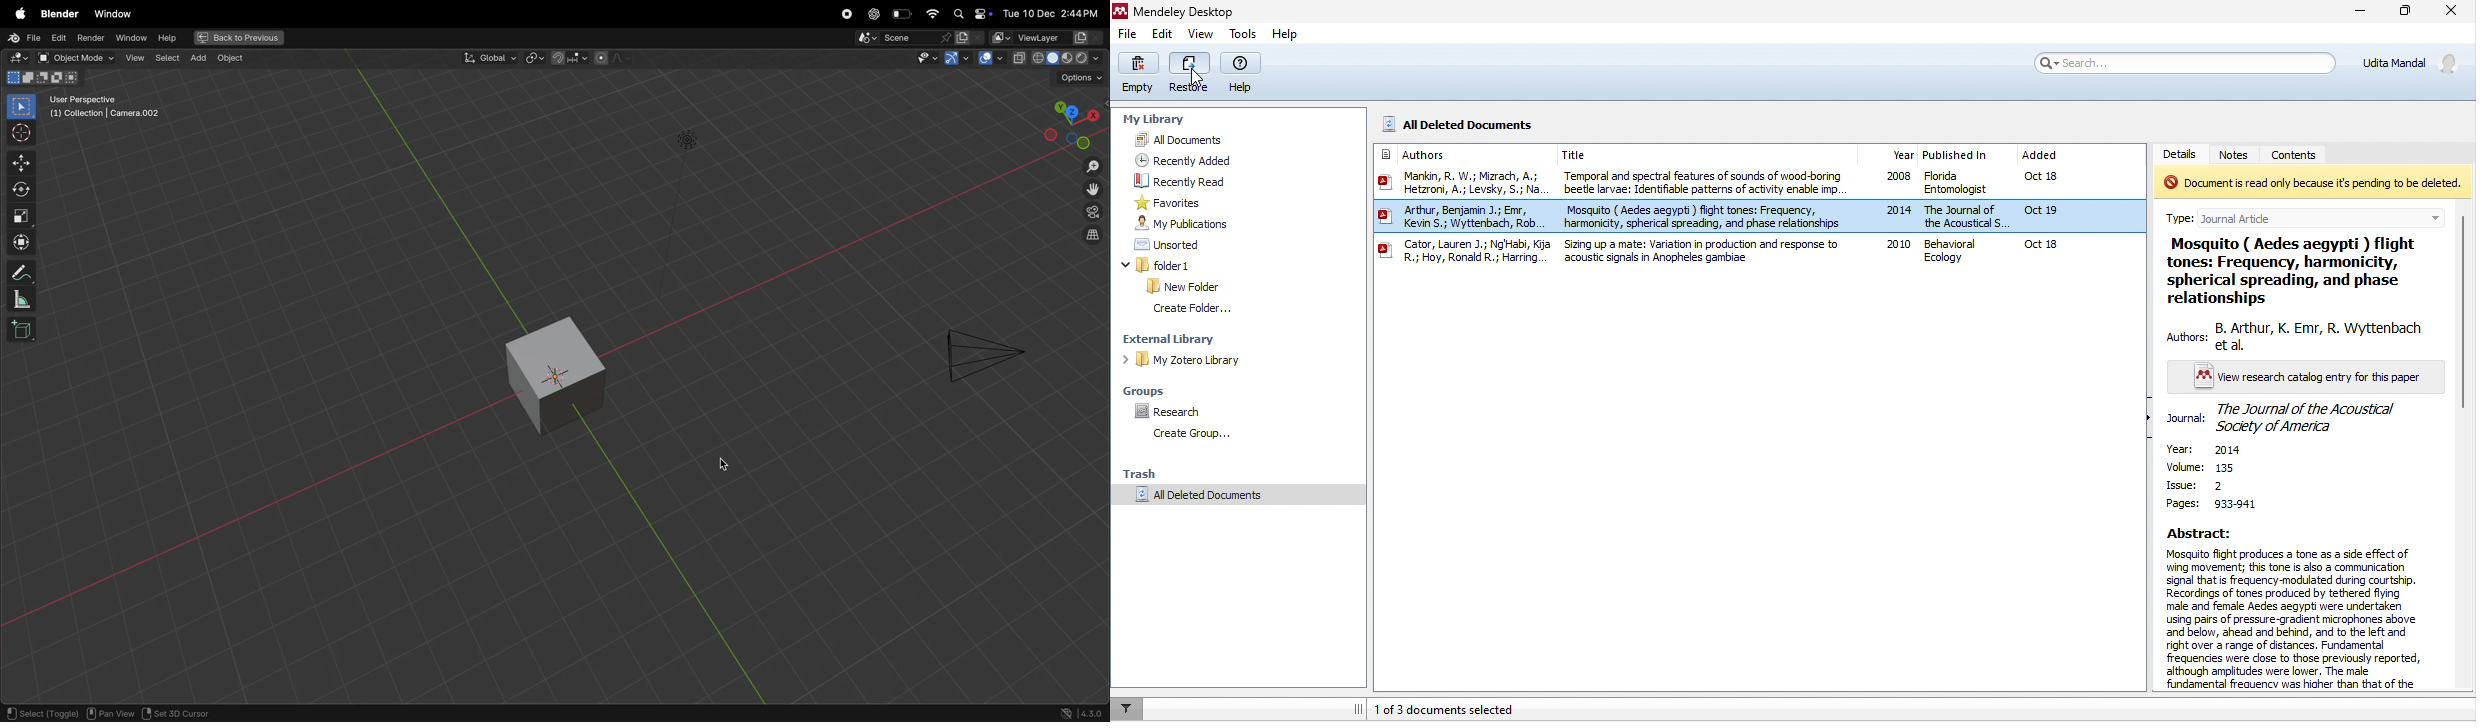 Image resolution: width=2492 pixels, height=728 pixels. What do you see at coordinates (1523, 711) in the screenshot?
I see `1 of 3 documents selected` at bounding box center [1523, 711].